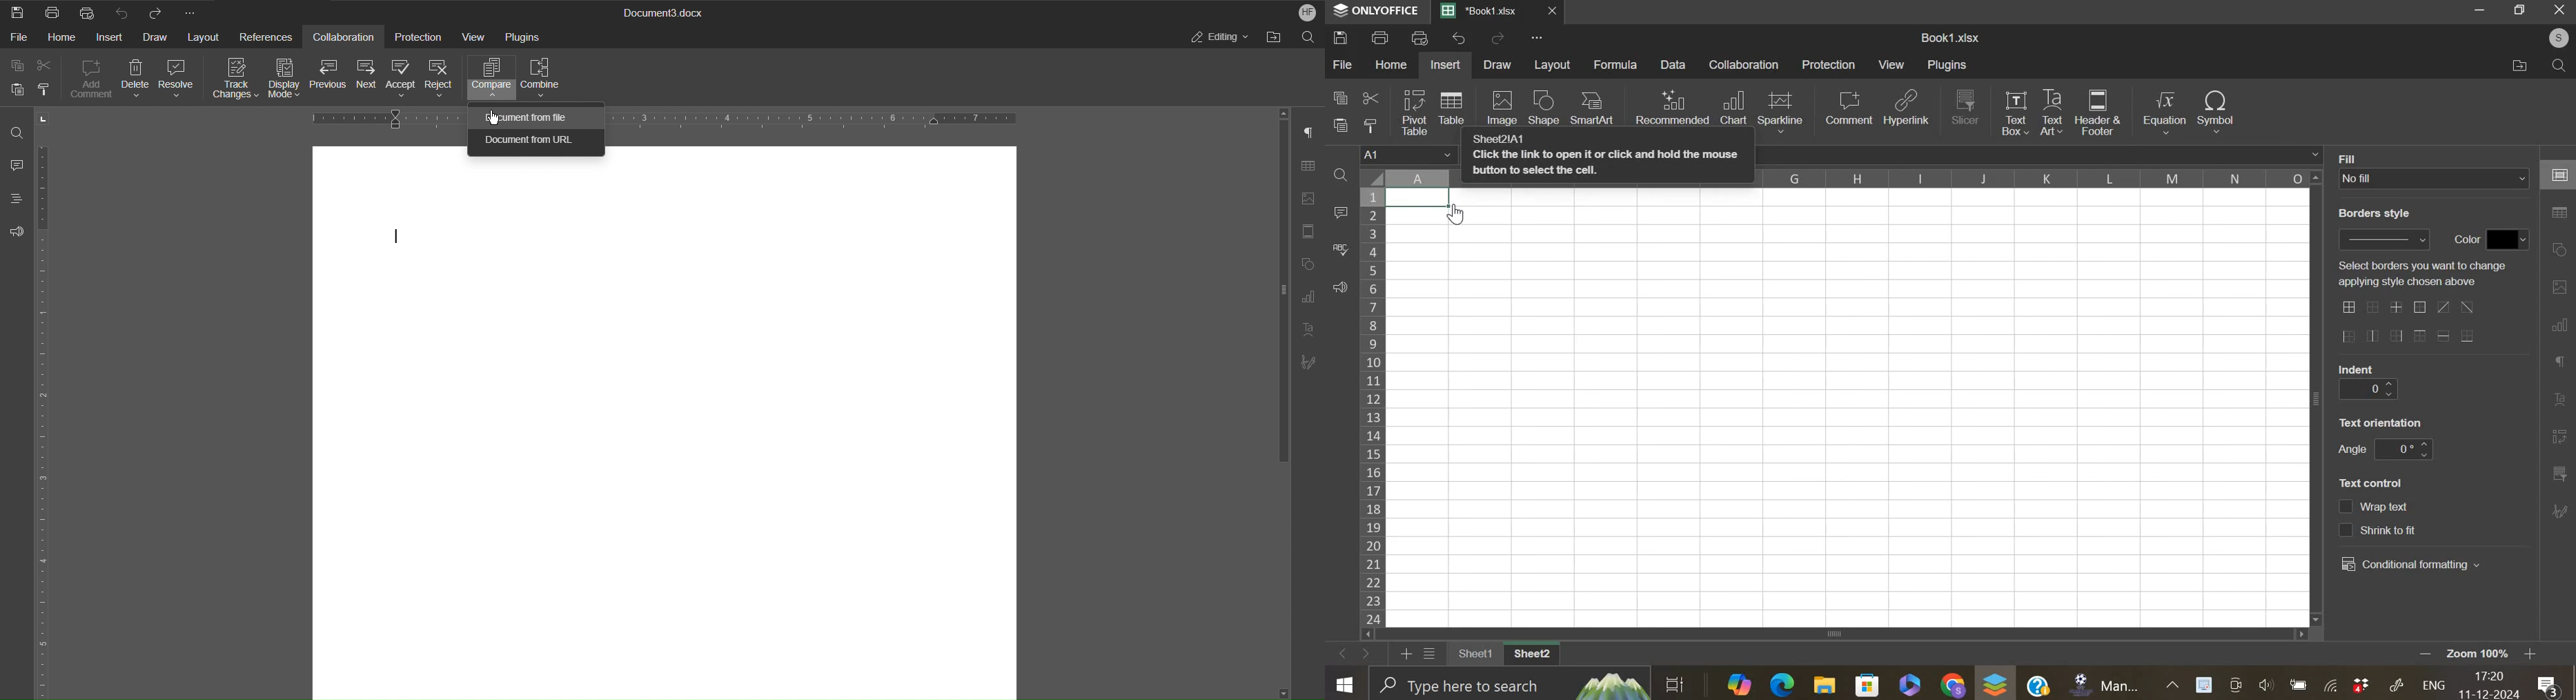 The height and width of the screenshot is (700, 2576). I want to click on Combine, so click(542, 76).